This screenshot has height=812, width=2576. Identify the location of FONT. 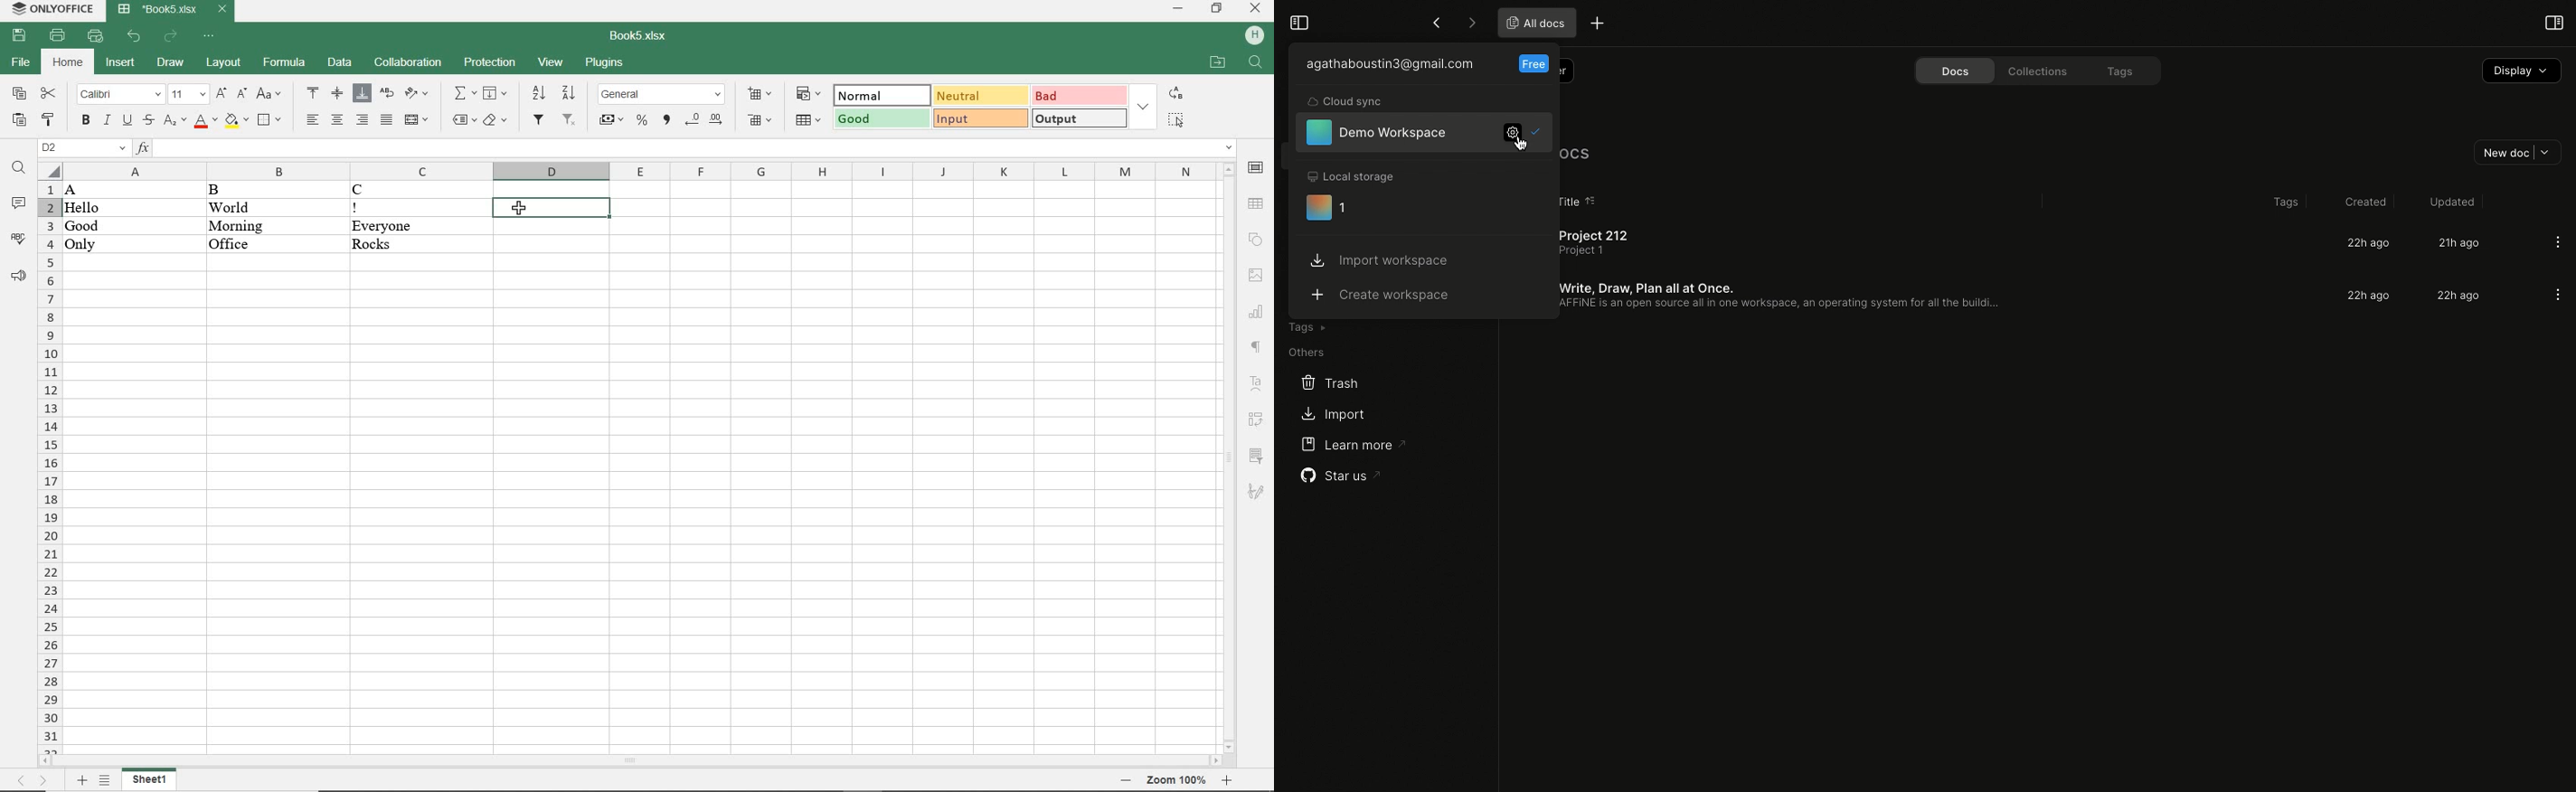
(119, 94).